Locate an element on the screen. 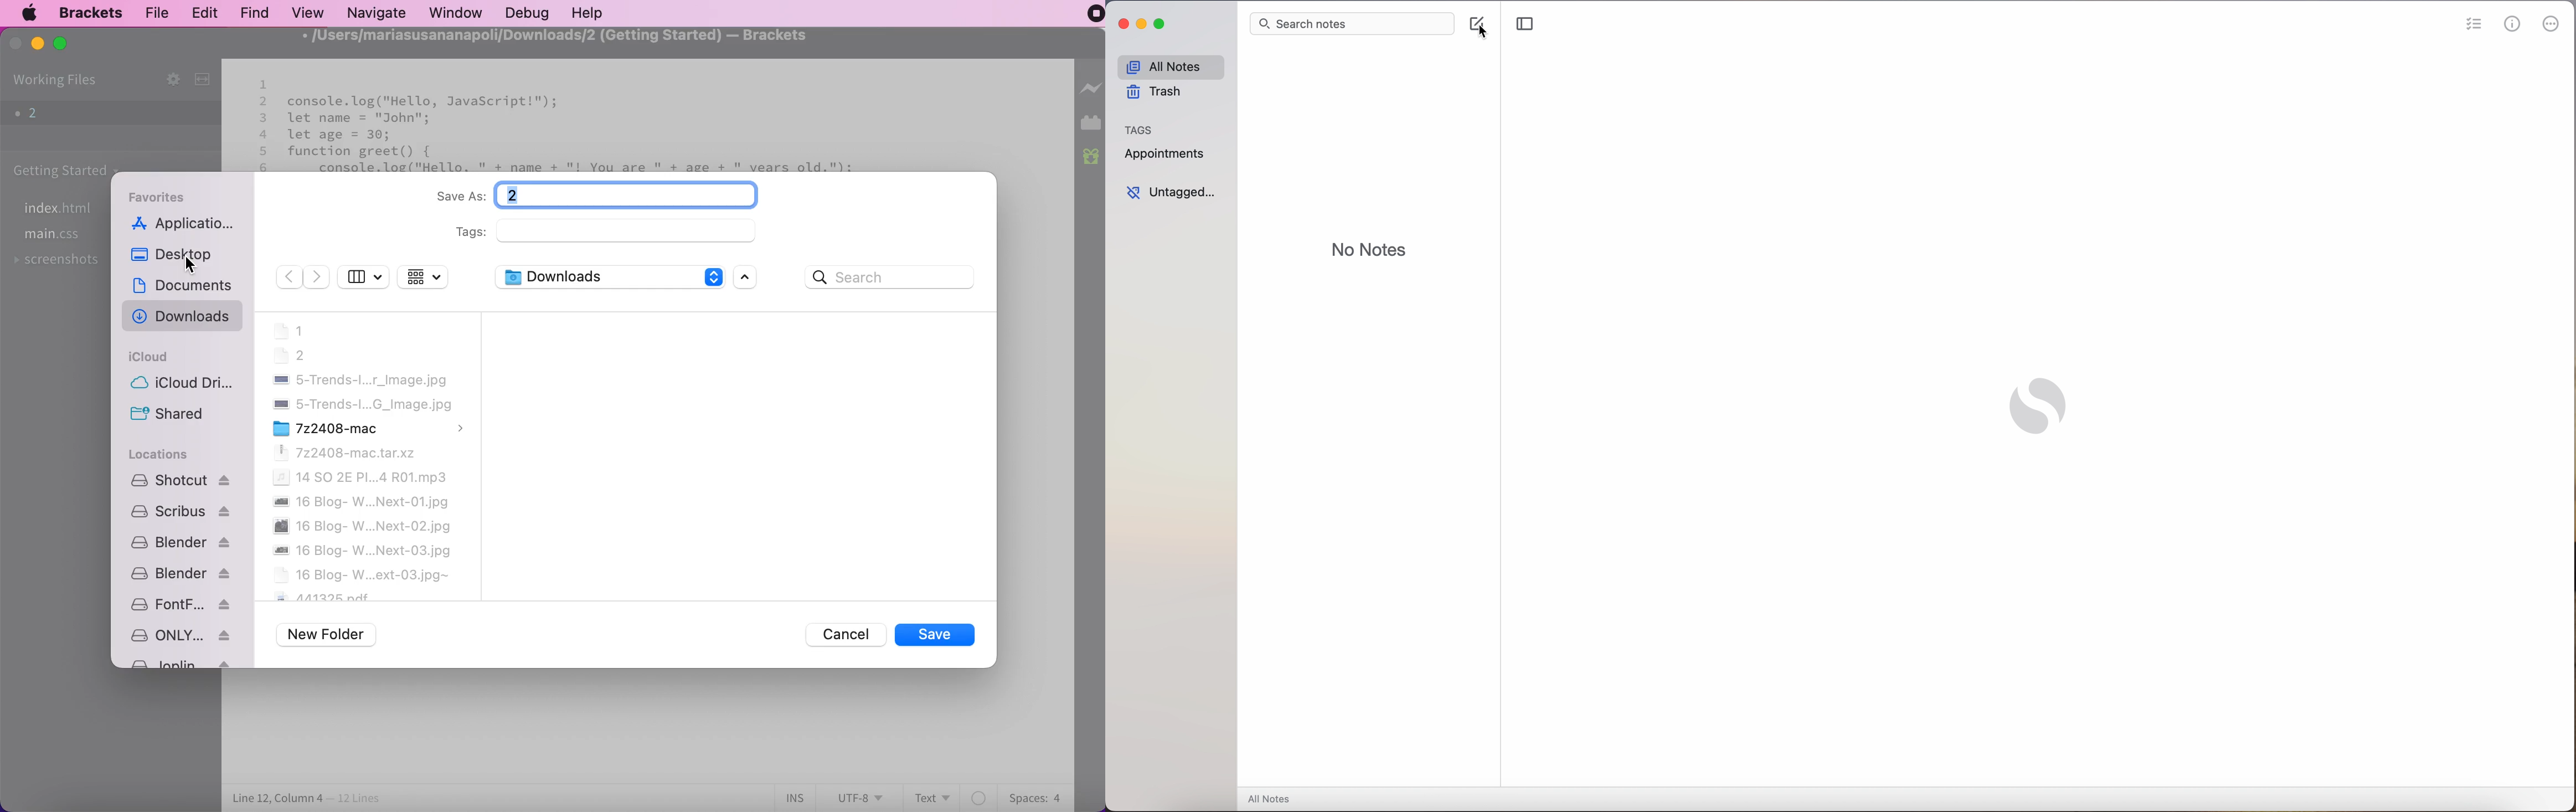 The height and width of the screenshot is (812, 2576). all notes is located at coordinates (1272, 799).